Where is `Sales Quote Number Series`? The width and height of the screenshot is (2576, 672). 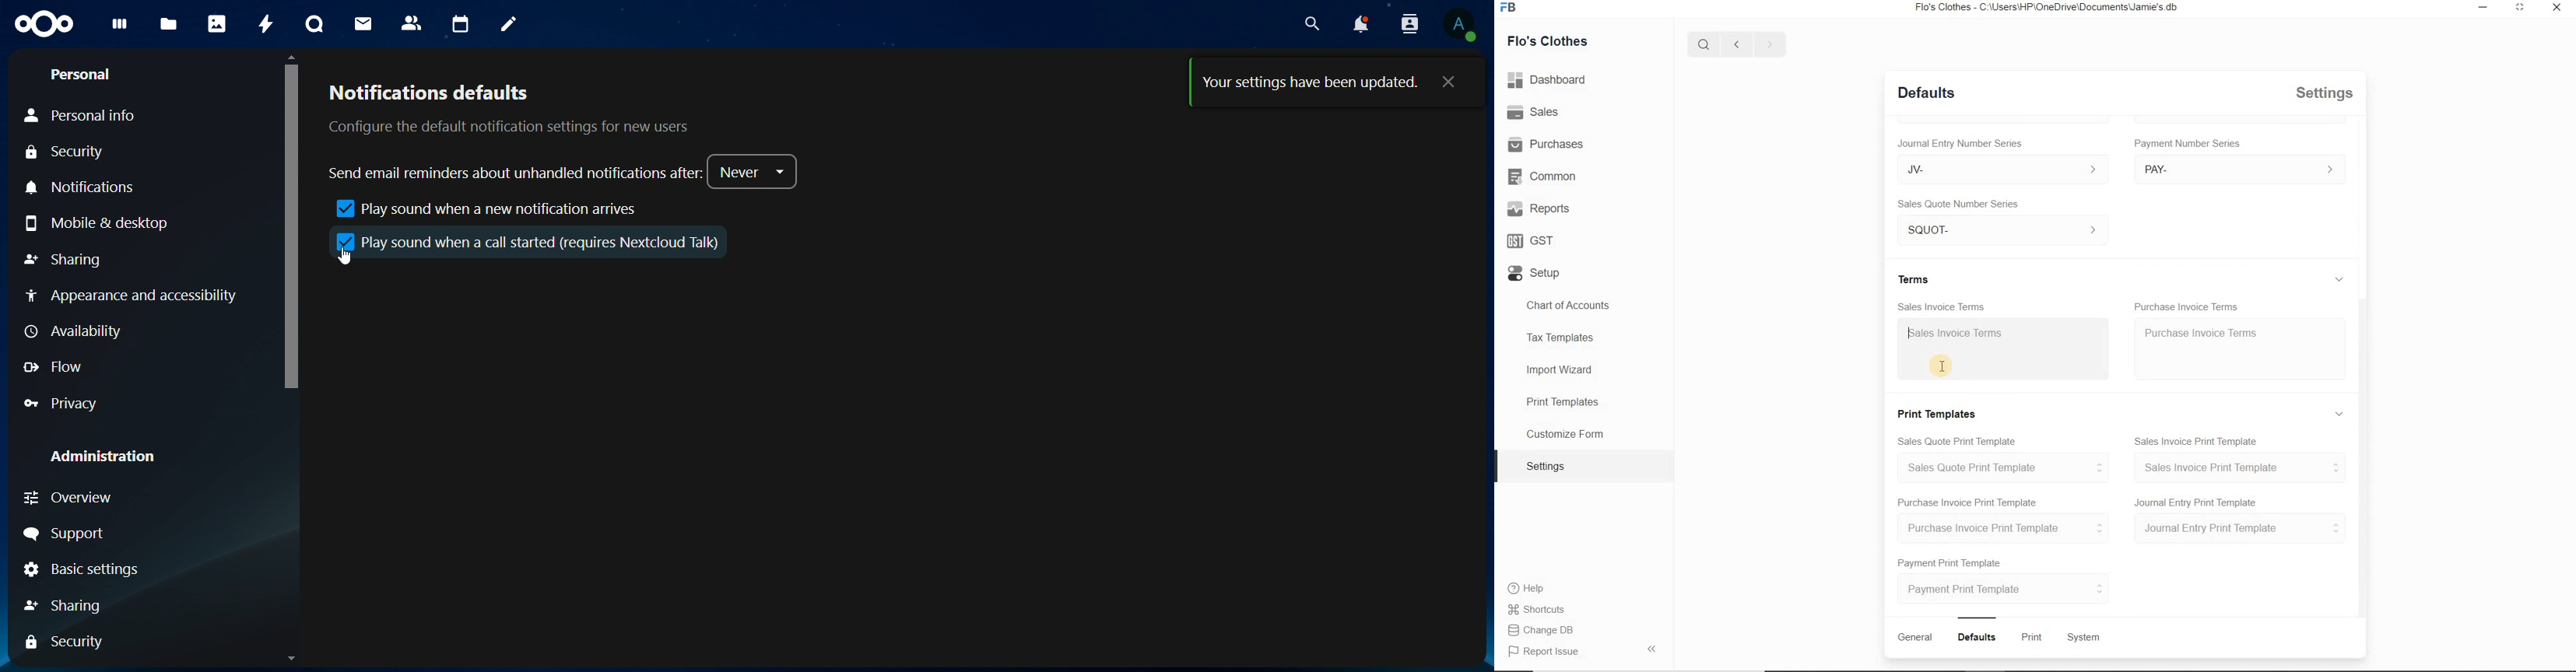
Sales Quote Number Series is located at coordinates (1958, 204).